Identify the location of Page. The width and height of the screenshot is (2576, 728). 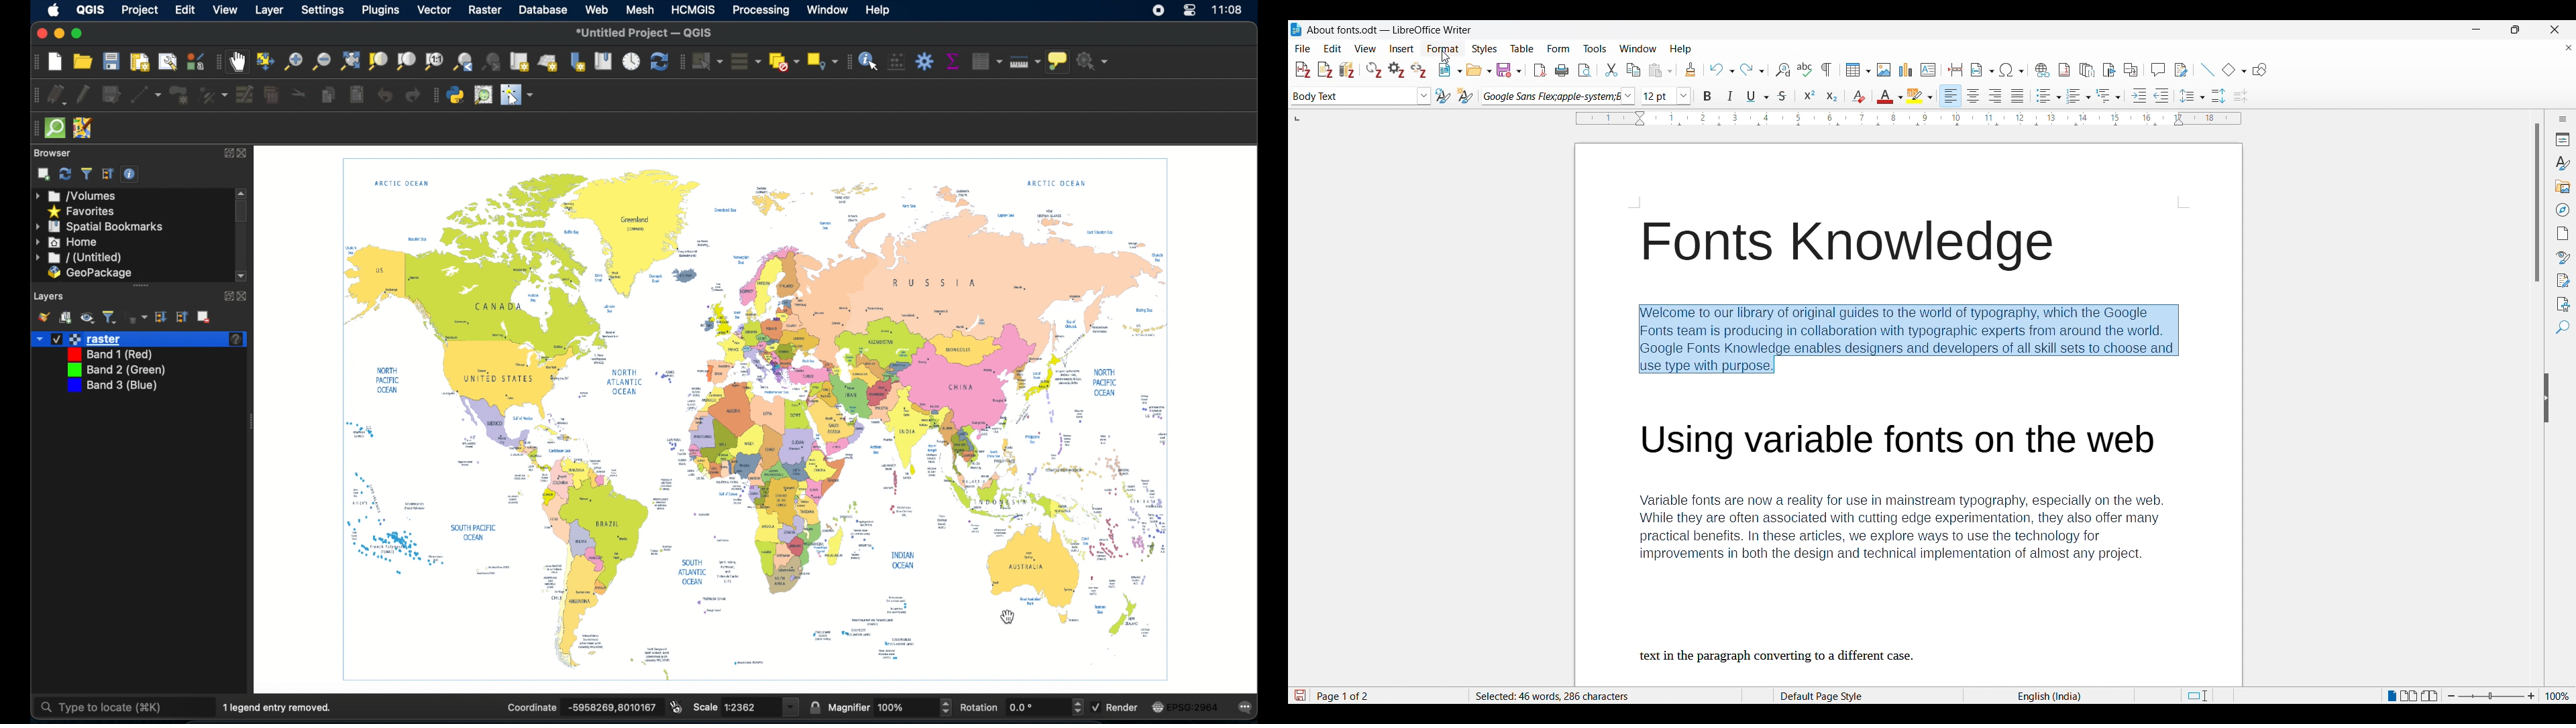
(2563, 233).